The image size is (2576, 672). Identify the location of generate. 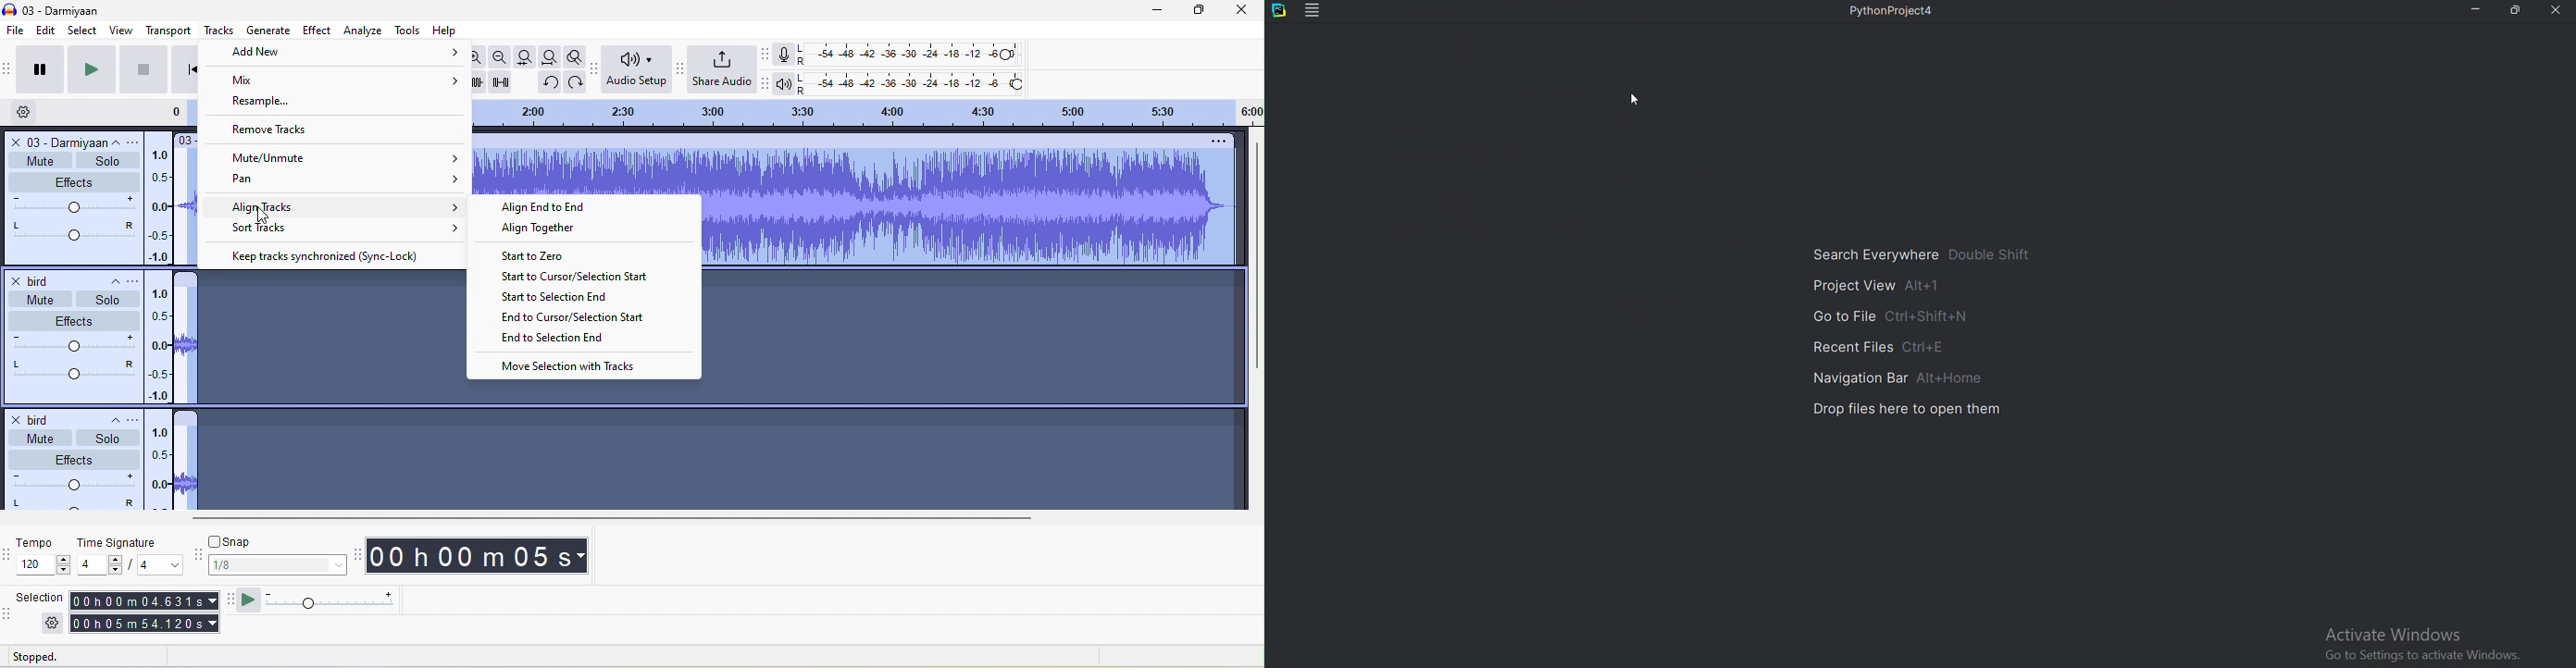
(269, 29).